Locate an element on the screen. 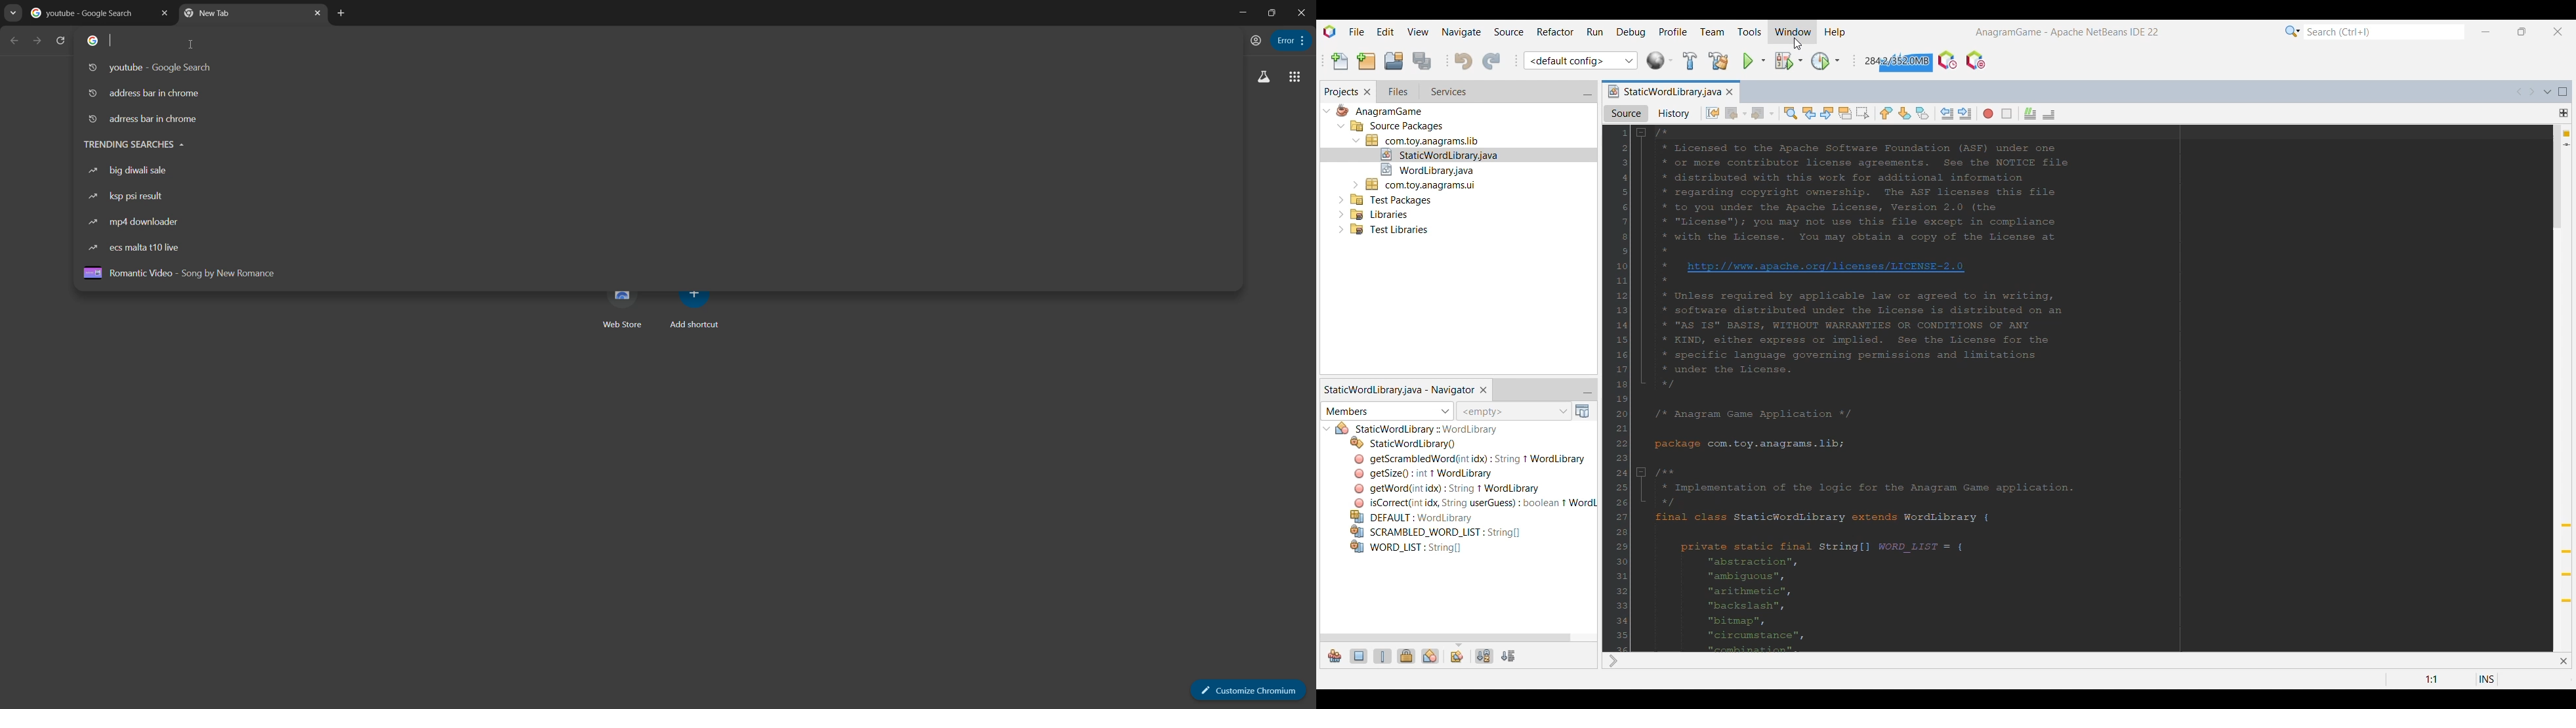 This screenshot has width=2576, height=728. reload is located at coordinates (62, 40).